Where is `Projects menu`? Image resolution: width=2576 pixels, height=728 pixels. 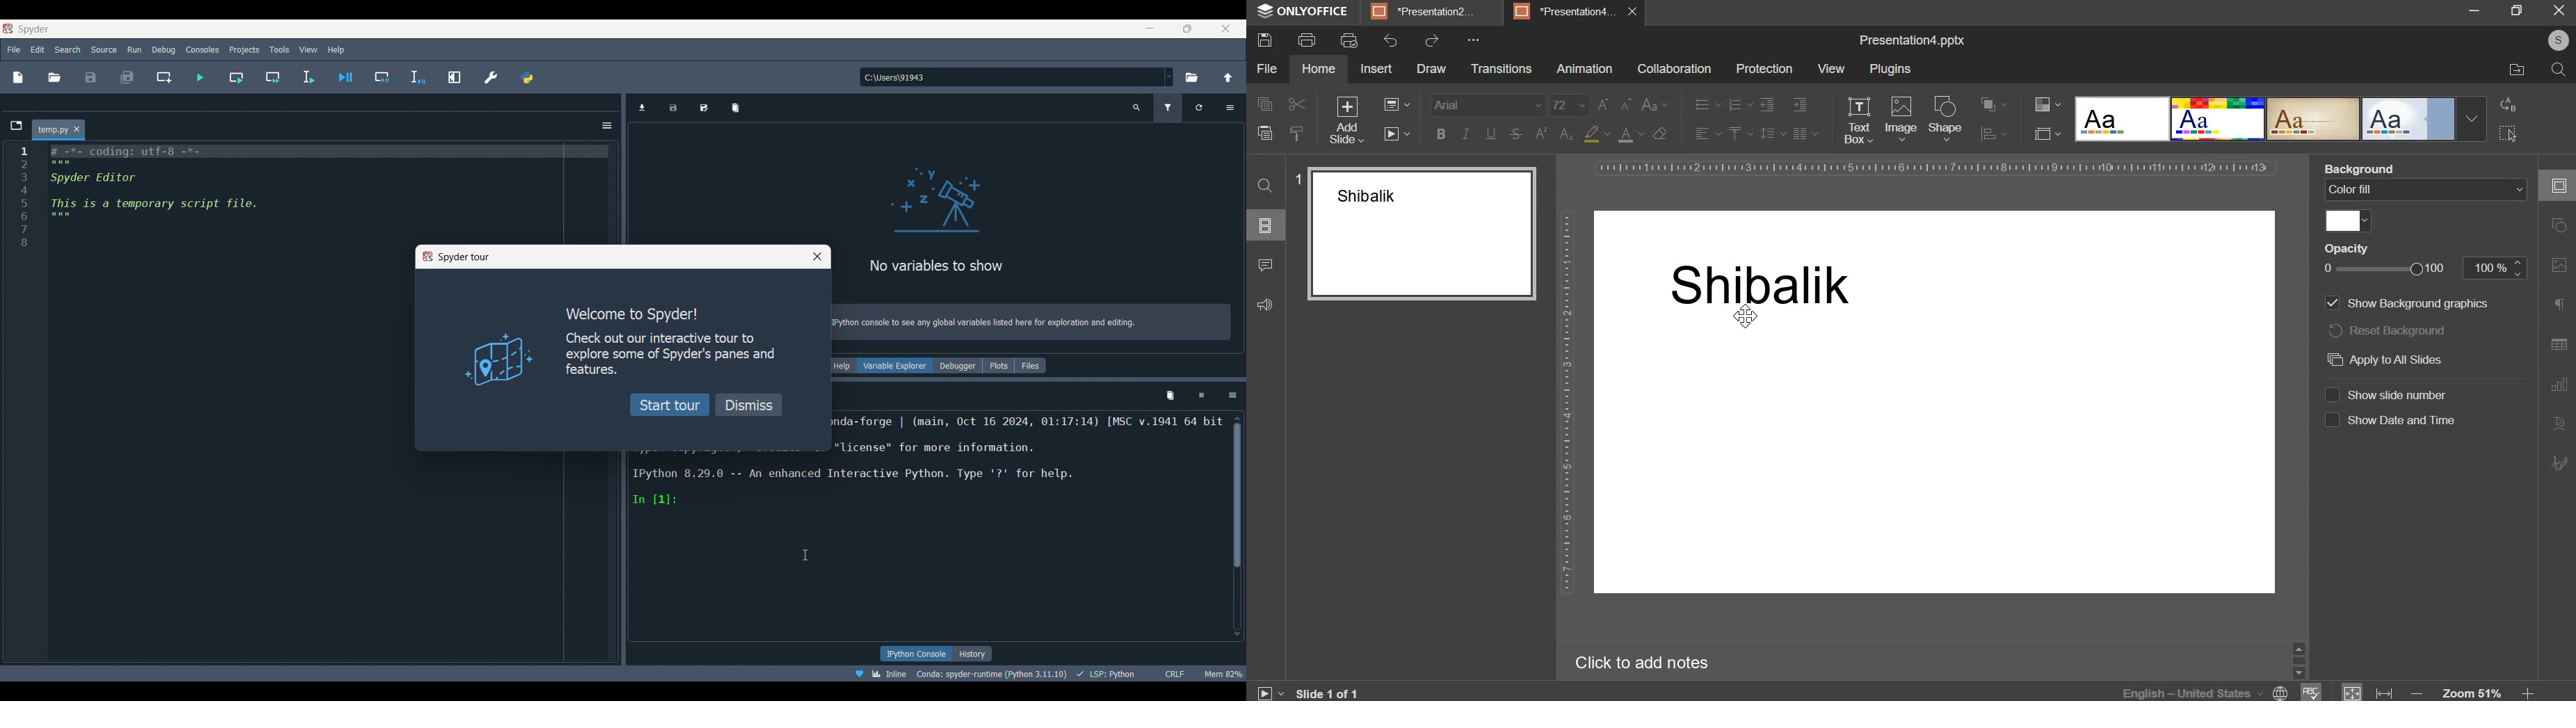
Projects menu is located at coordinates (245, 50).